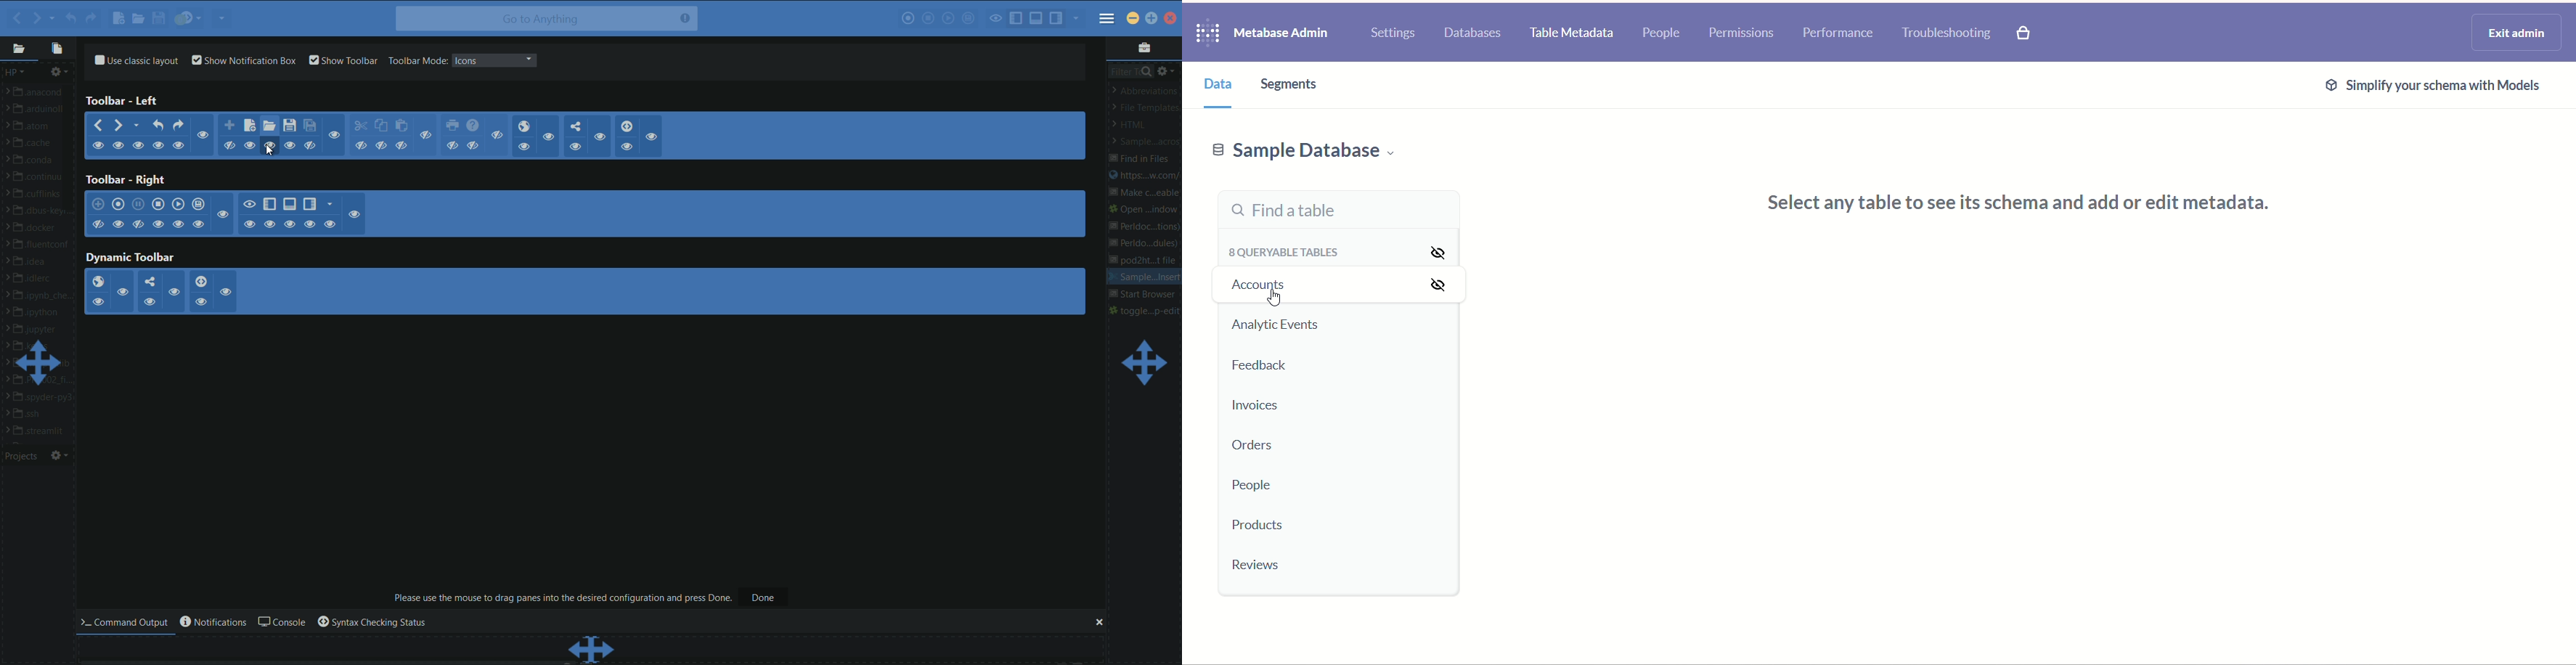  What do you see at coordinates (371, 623) in the screenshot?
I see `syntax checking status` at bounding box center [371, 623].